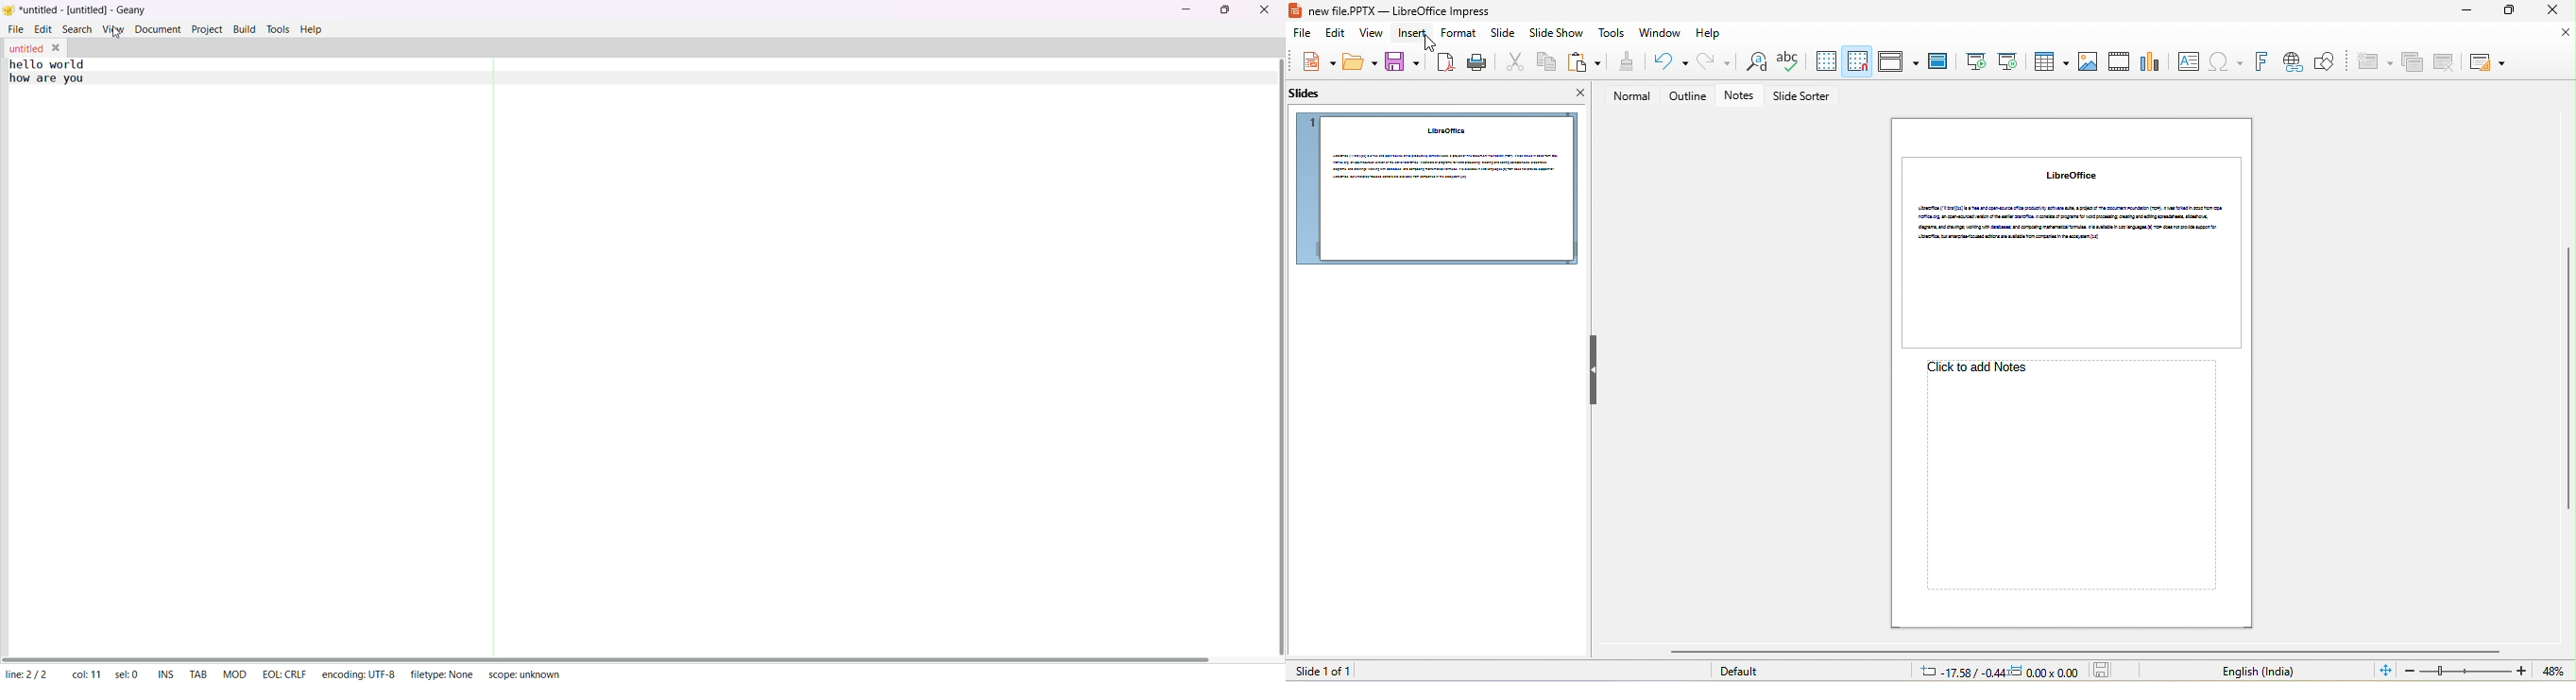 The height and width of the screenshot is (700, 2576). Describe the element at coordinates (1746, 673) in the screenshot. I see `default` at that location.